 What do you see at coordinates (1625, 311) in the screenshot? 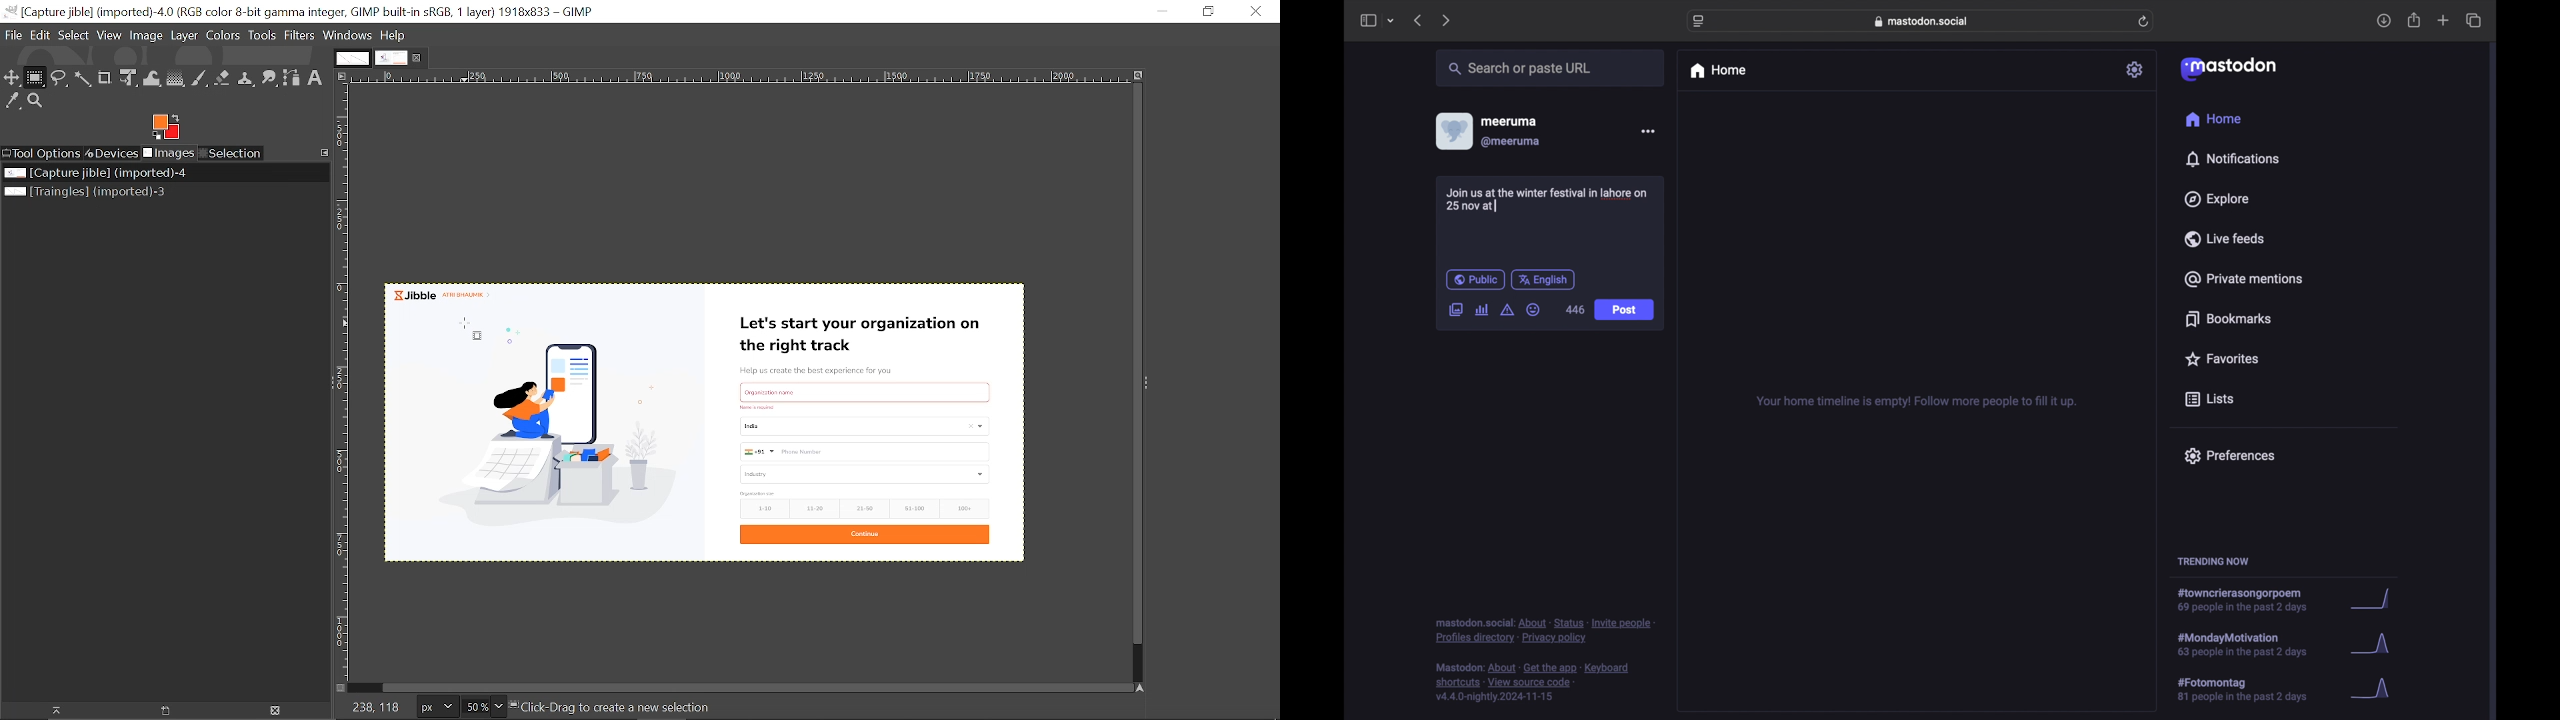
I see `Post` at bounding box center [1625, 311].